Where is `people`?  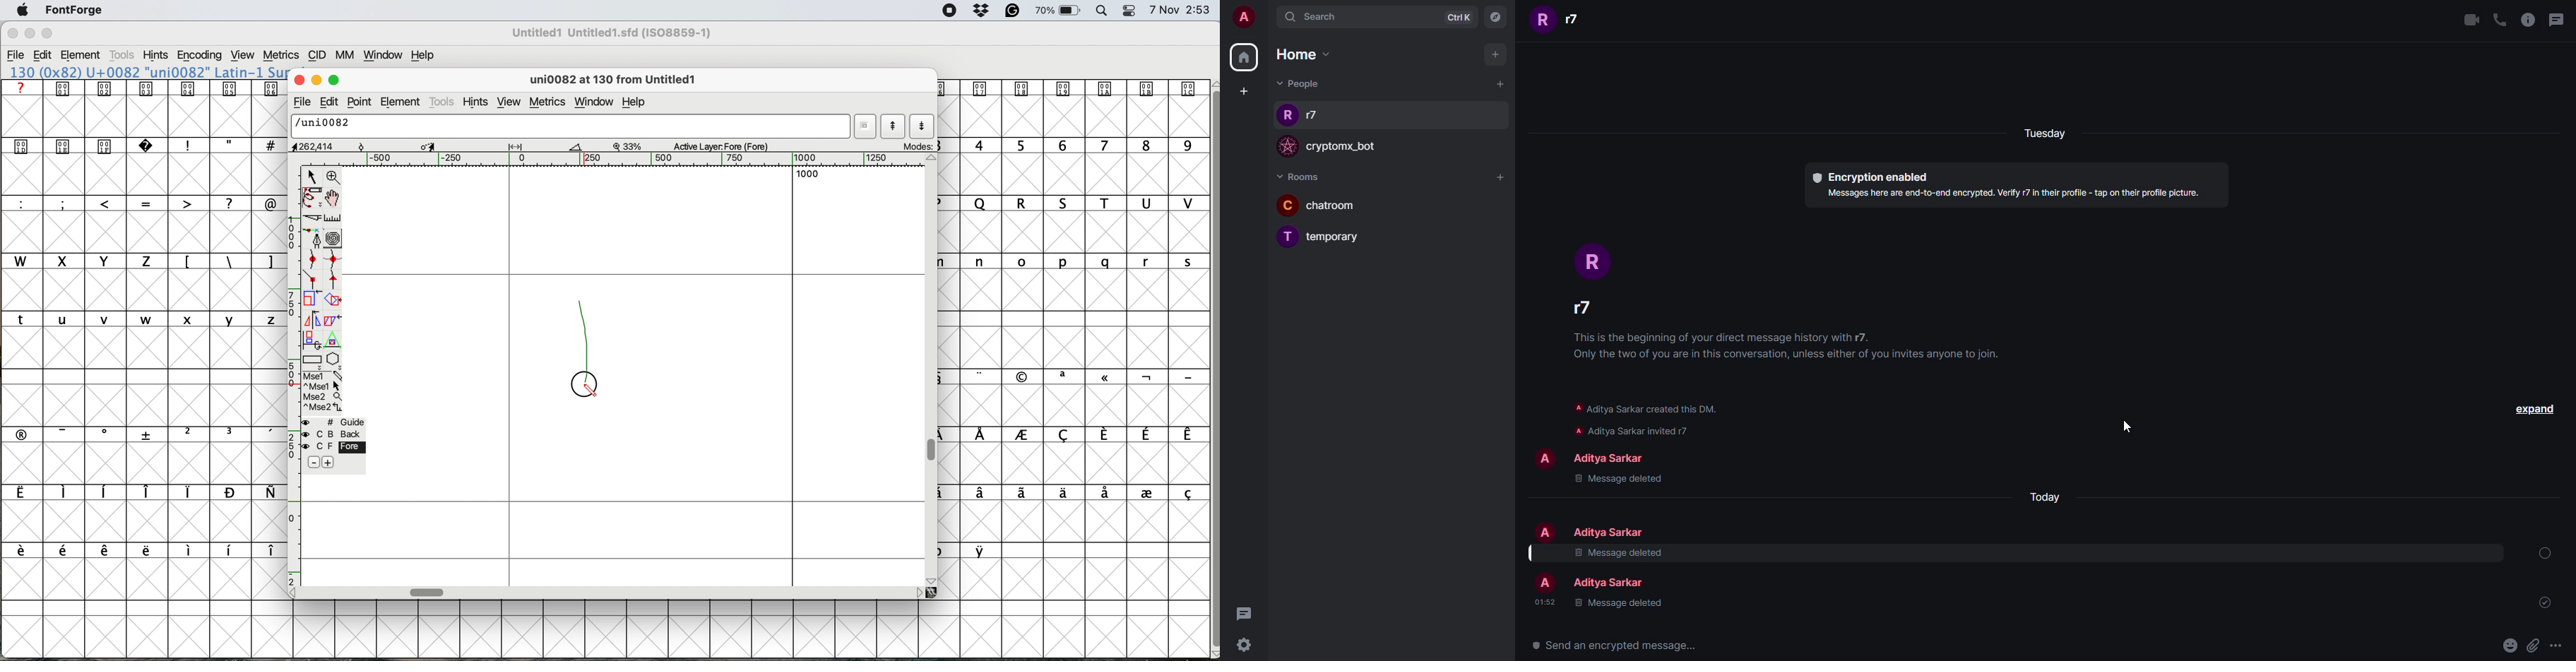 people is located at coordinates (1577, 19).